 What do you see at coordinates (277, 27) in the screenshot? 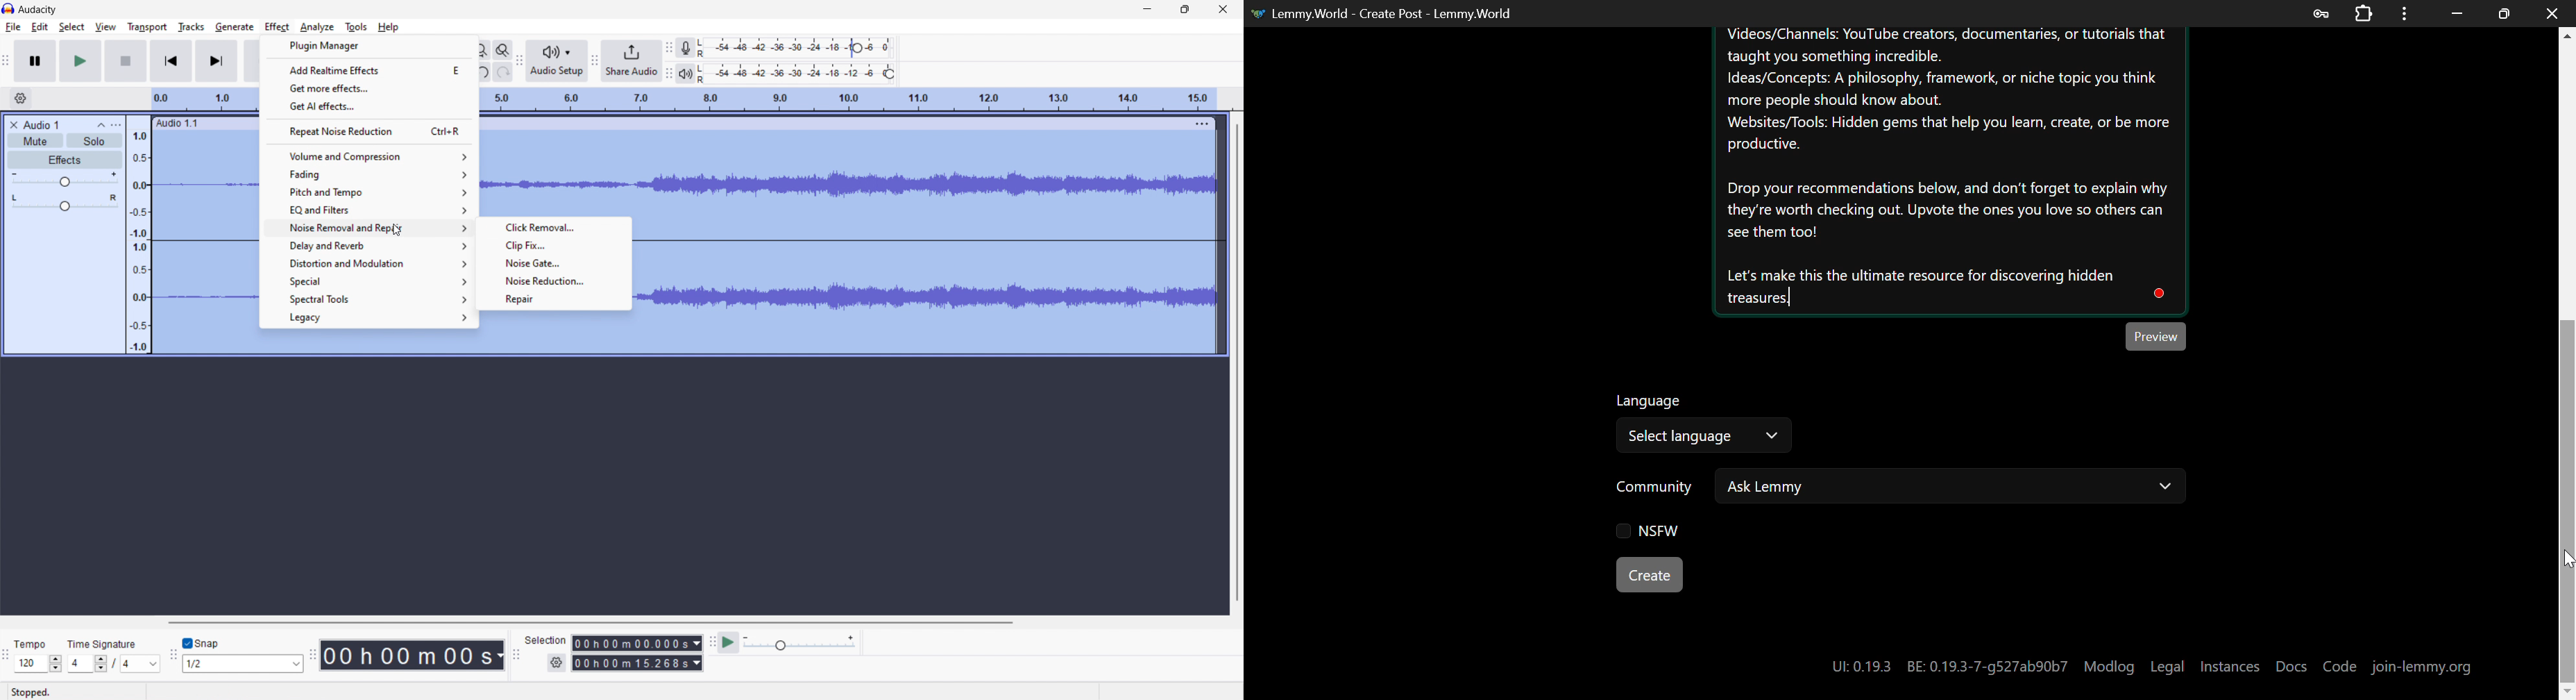
I see `effect` at bounding box center [277, 27].